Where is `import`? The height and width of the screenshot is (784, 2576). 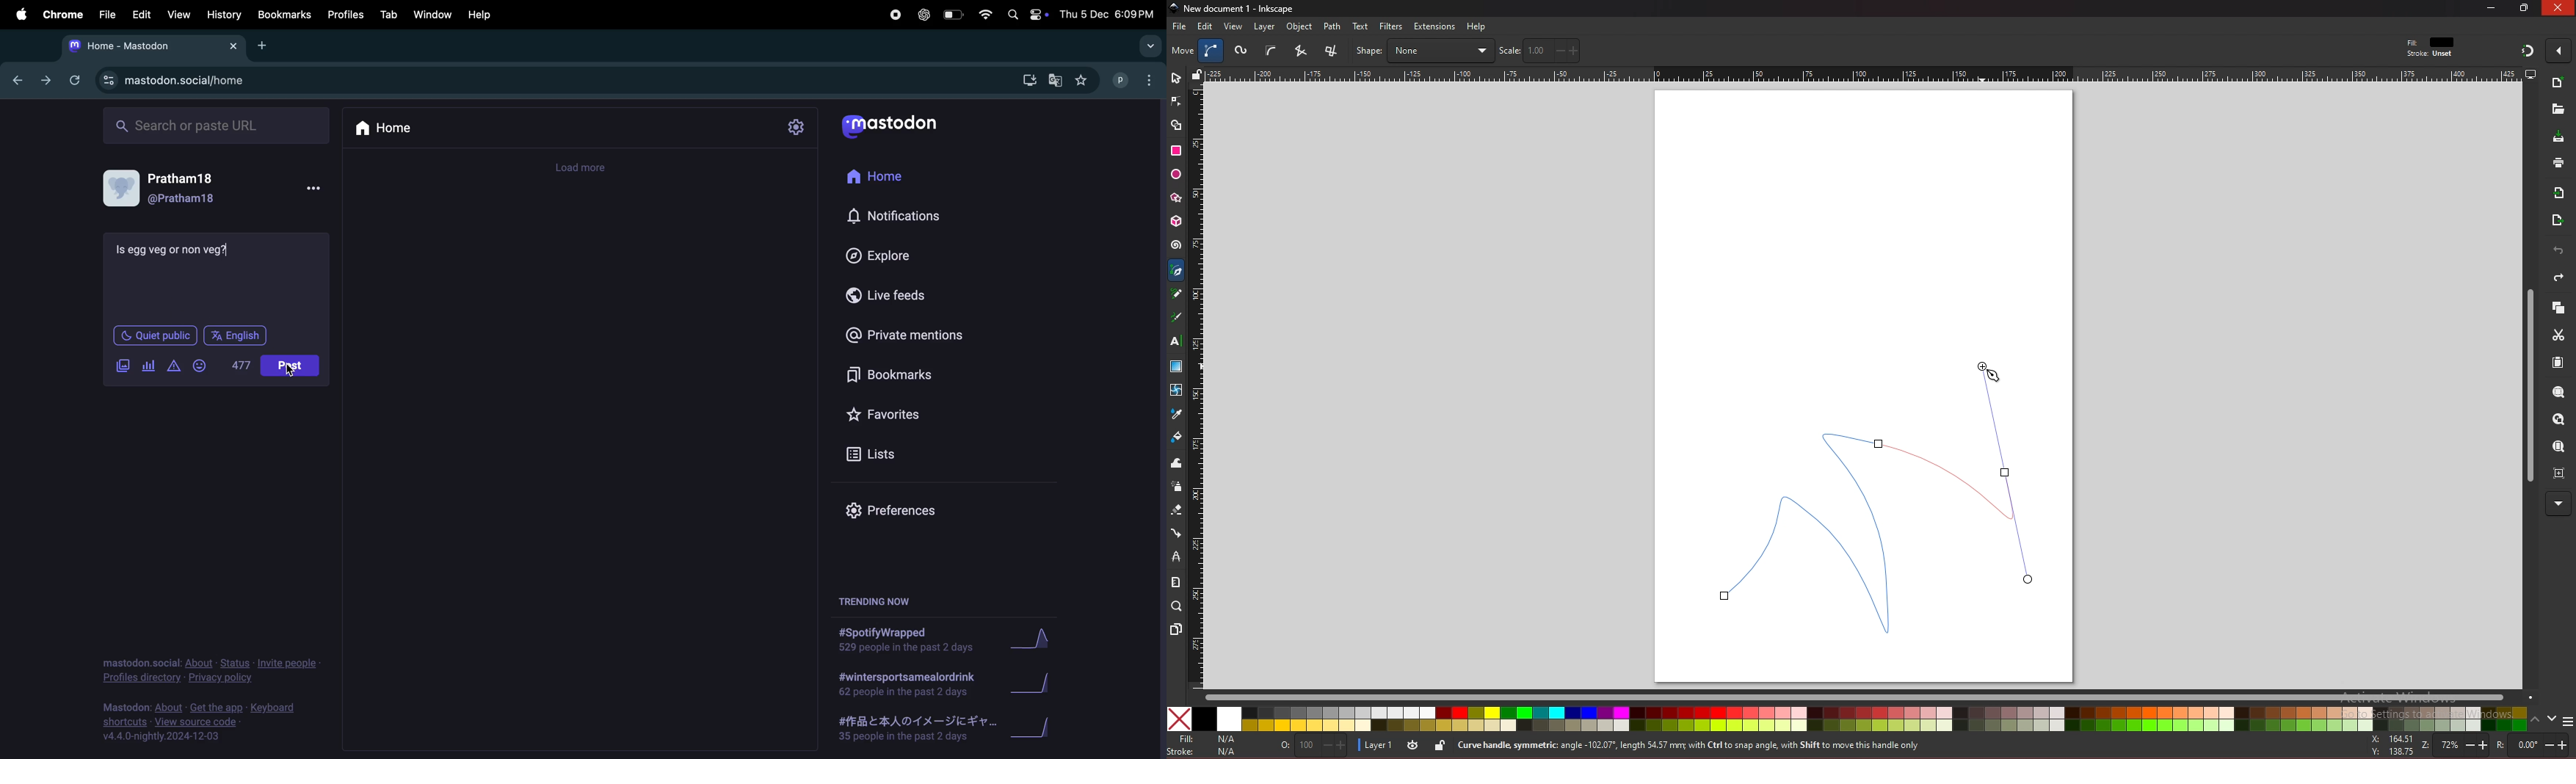
import is located at coordinates (2562, 193).